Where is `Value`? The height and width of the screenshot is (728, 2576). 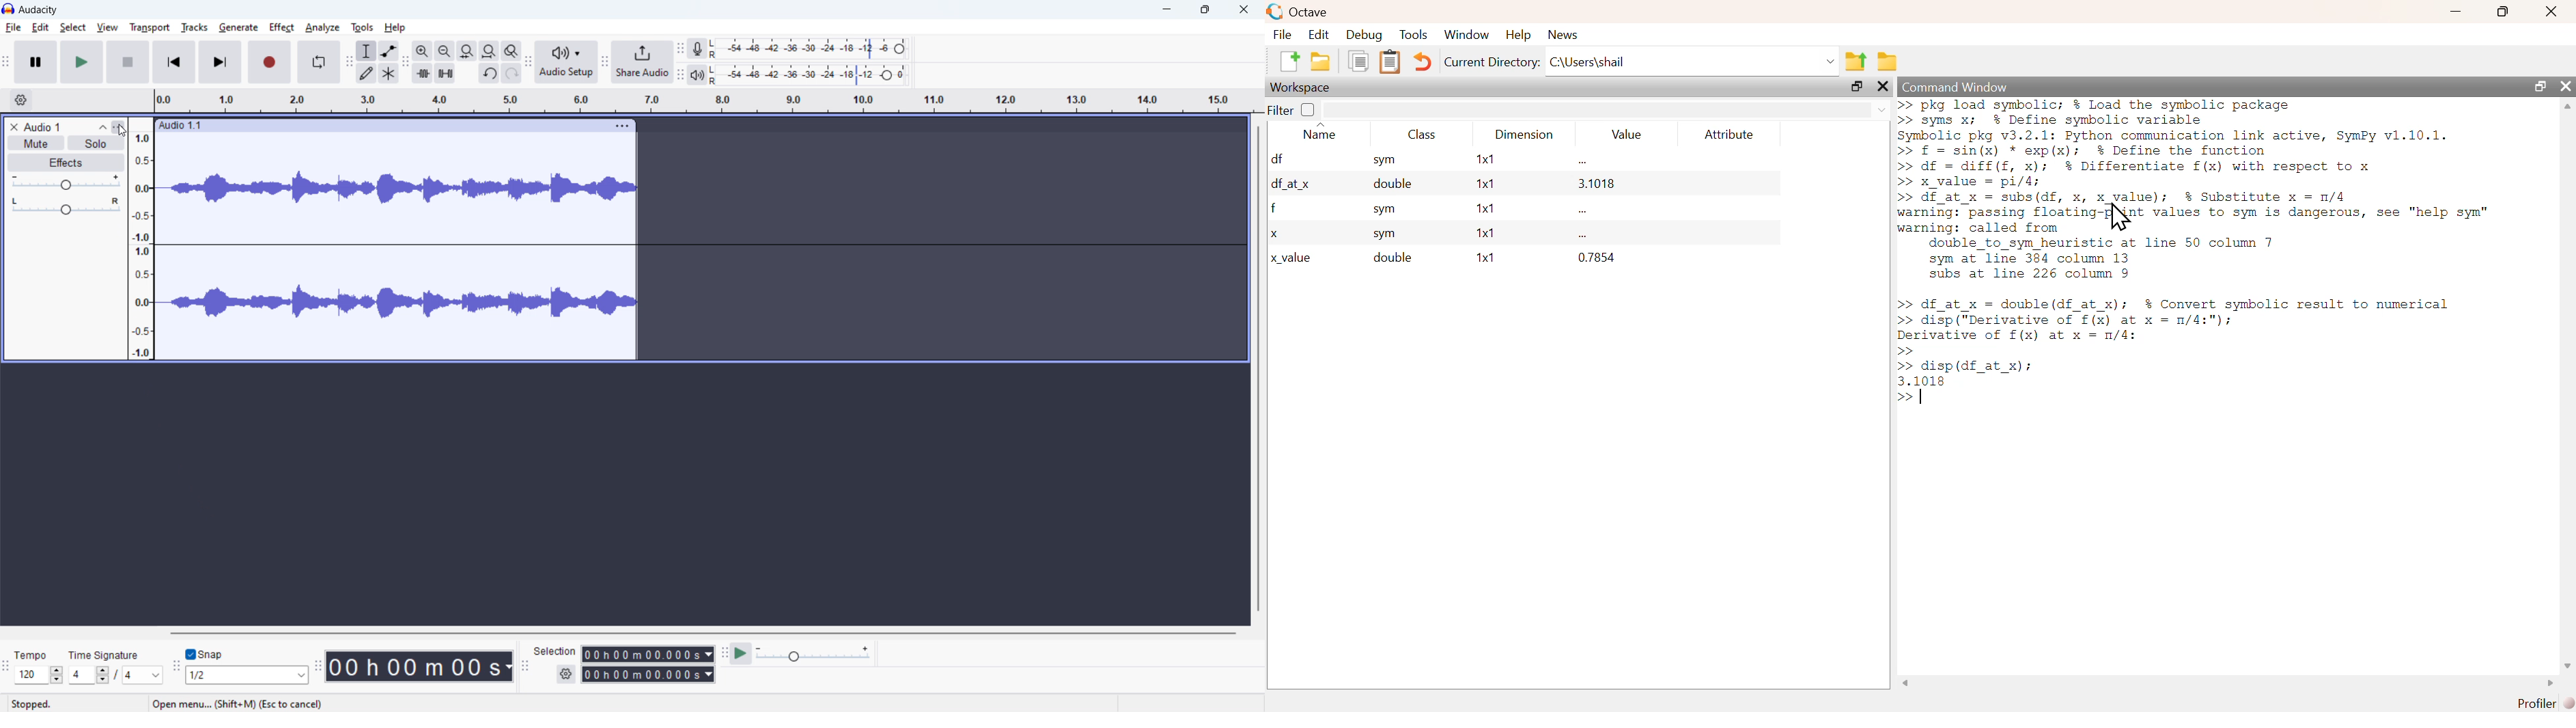
Value is located at coordinates (1623, 134).